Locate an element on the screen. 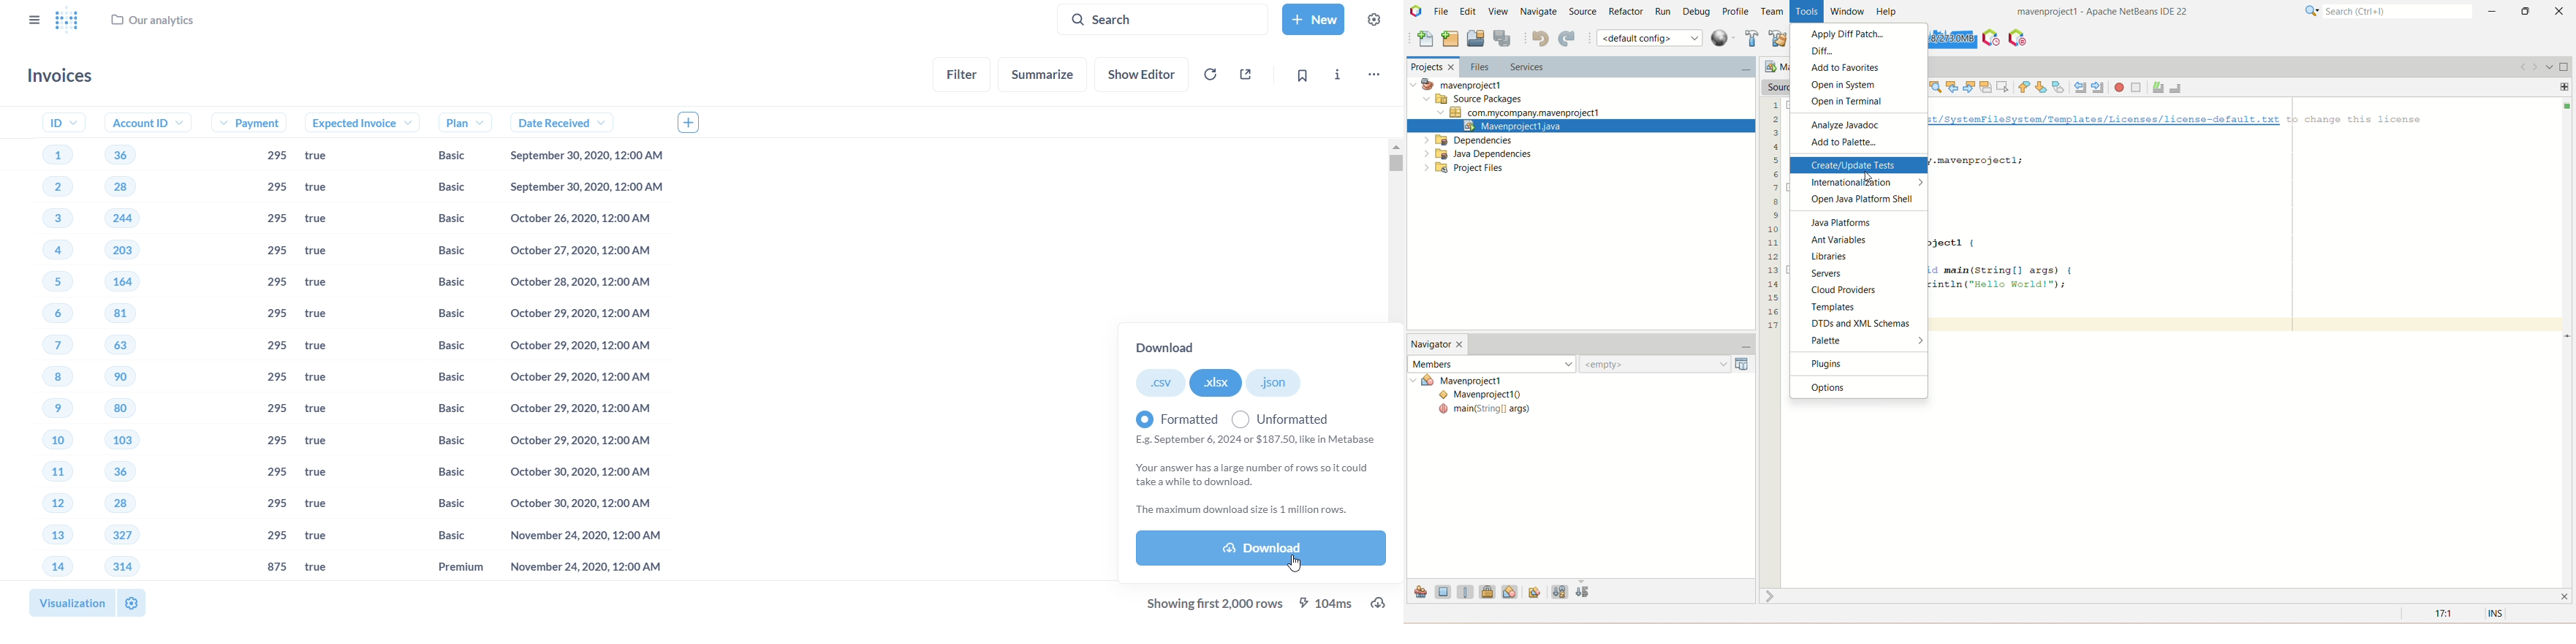  context menu is located at coordinates (1723, 38).